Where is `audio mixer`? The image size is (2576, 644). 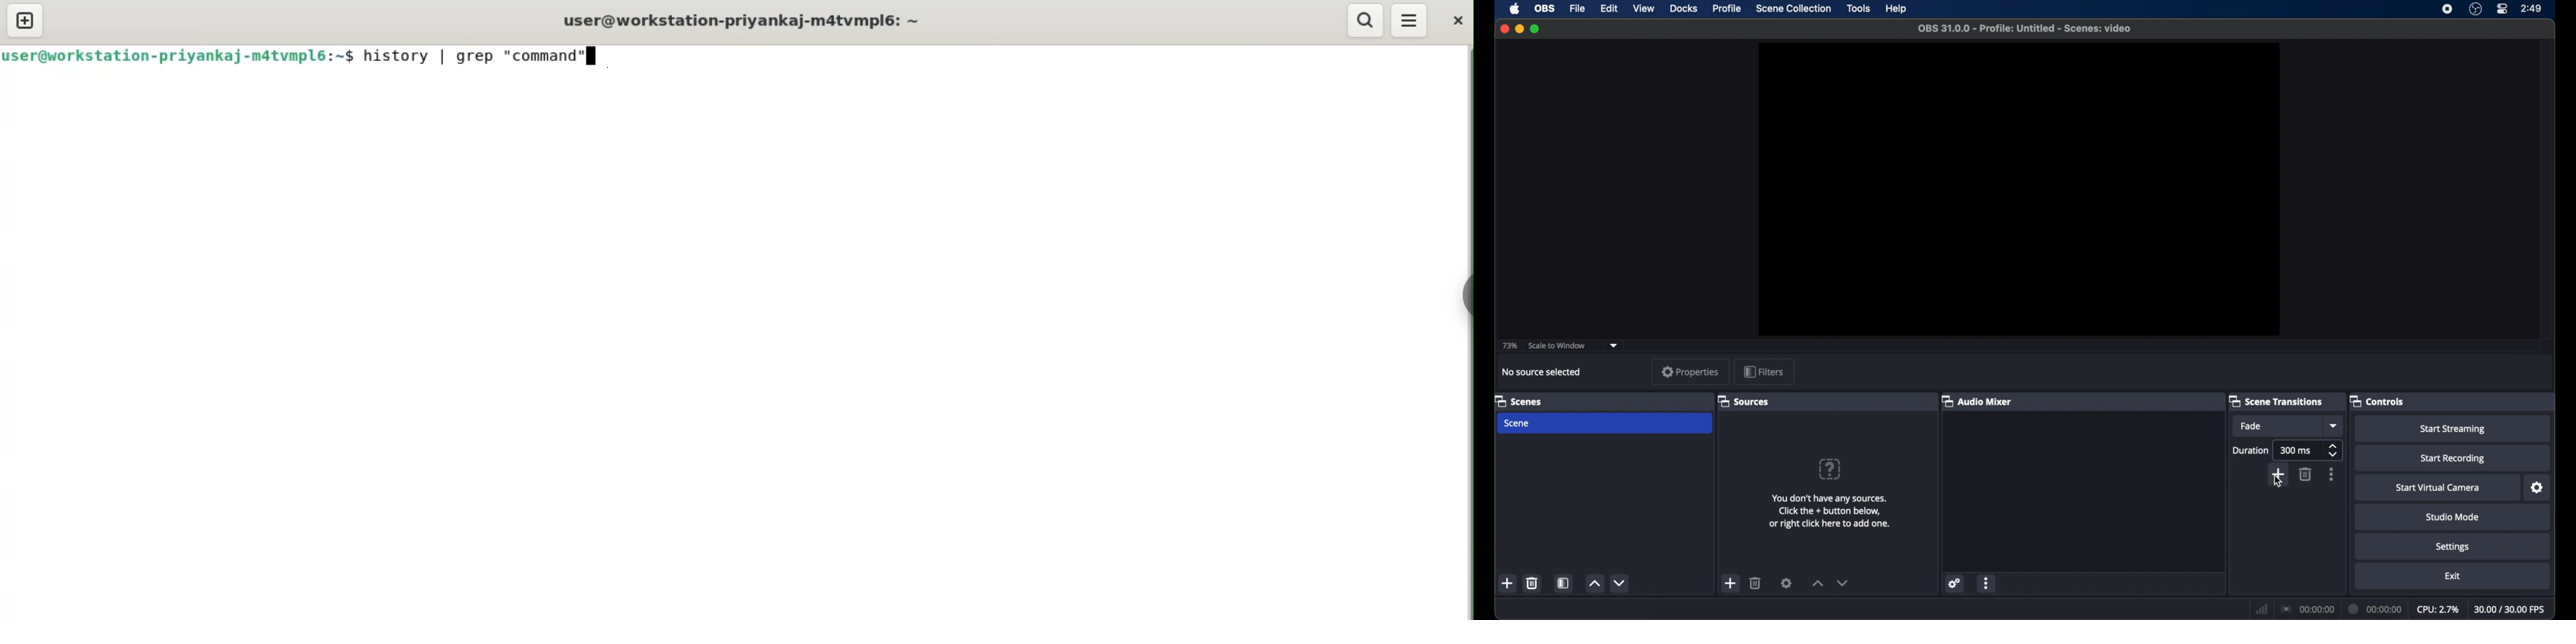
audio mixer is located at coordinates (1977, 401).